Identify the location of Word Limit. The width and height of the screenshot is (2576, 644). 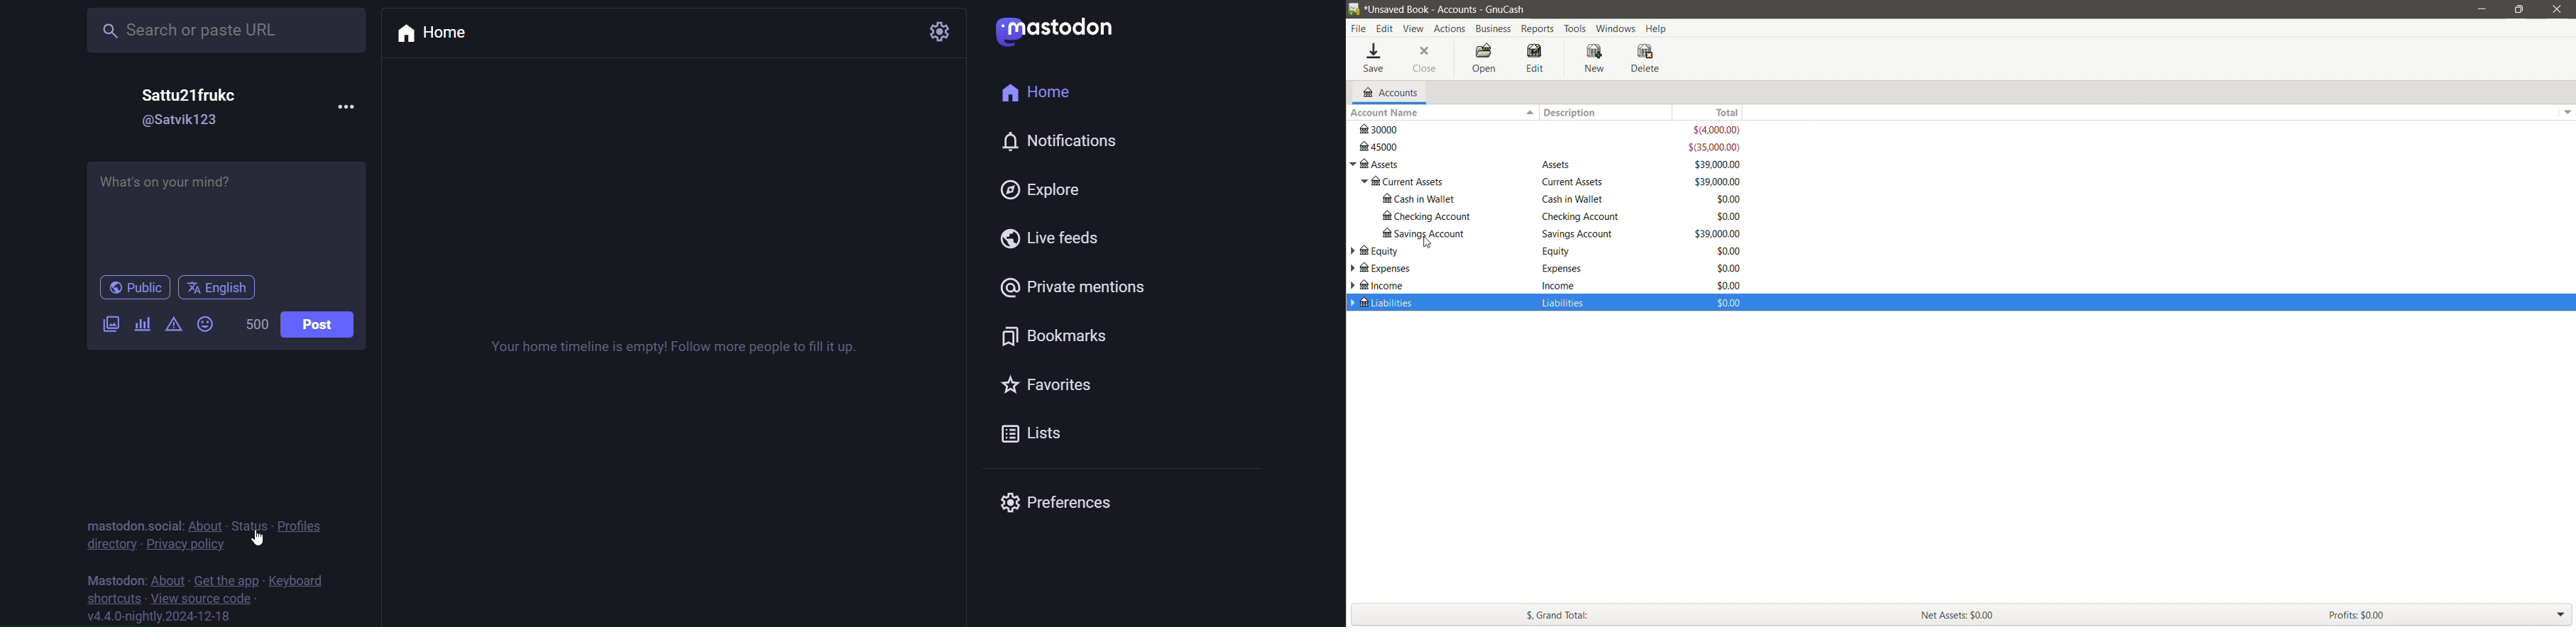
(253, 326).